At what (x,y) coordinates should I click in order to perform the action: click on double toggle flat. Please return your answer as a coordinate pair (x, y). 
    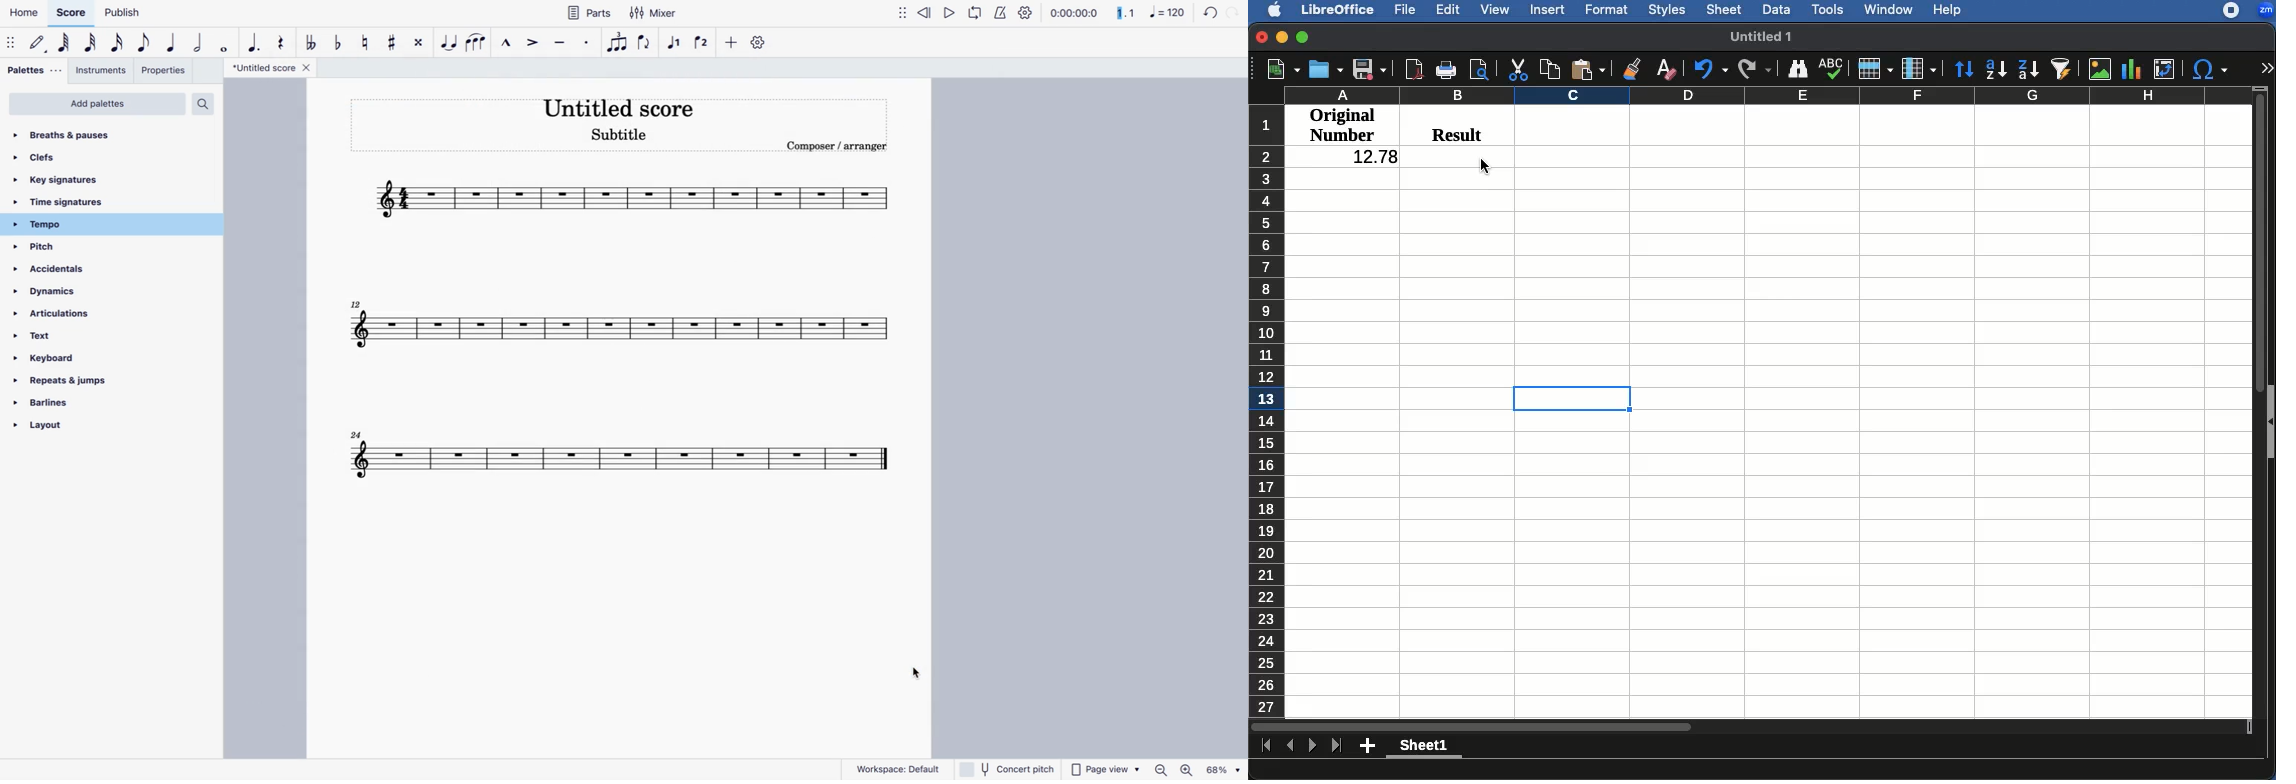
    Looking at the image, I should click on (313, 43).